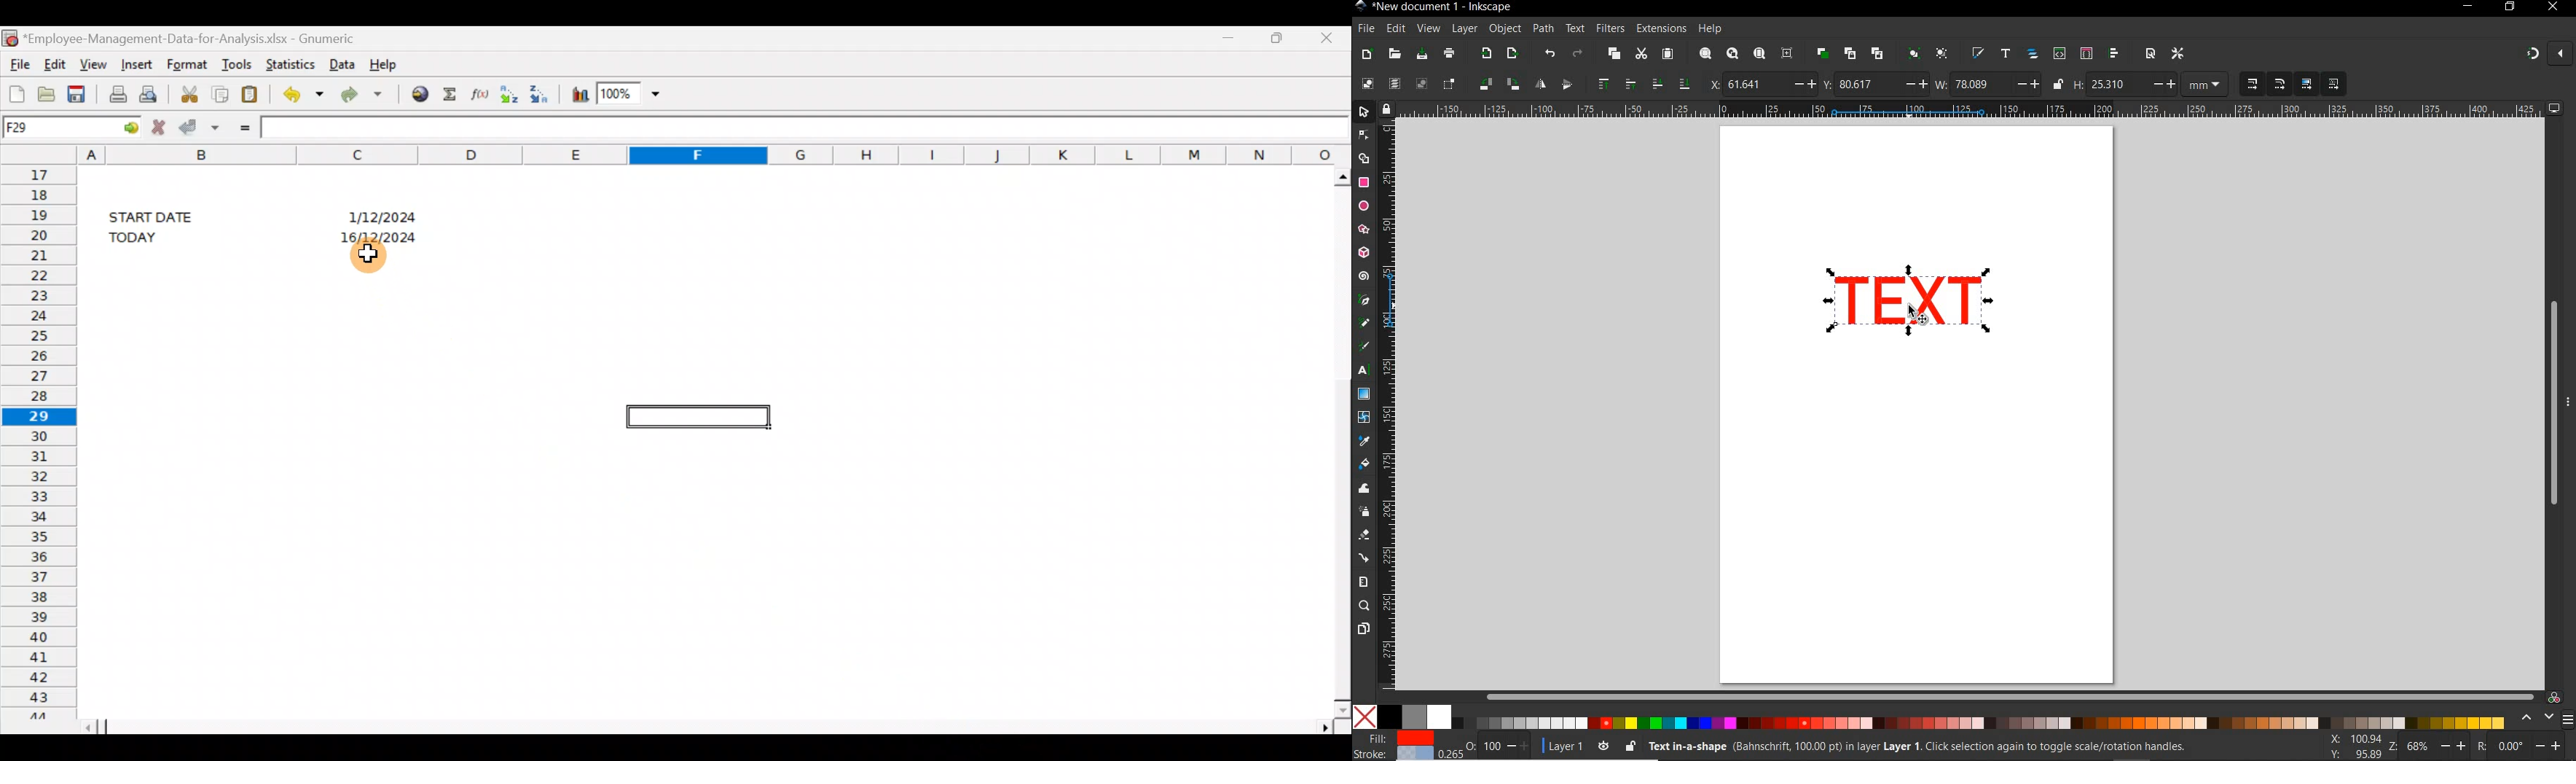 The height and width of the screenshot is (784, 2576). What do you see at coordinates (1979, 54) in the screenshot?
I see `open fill and stroke` at bounding box center [1979, 54].